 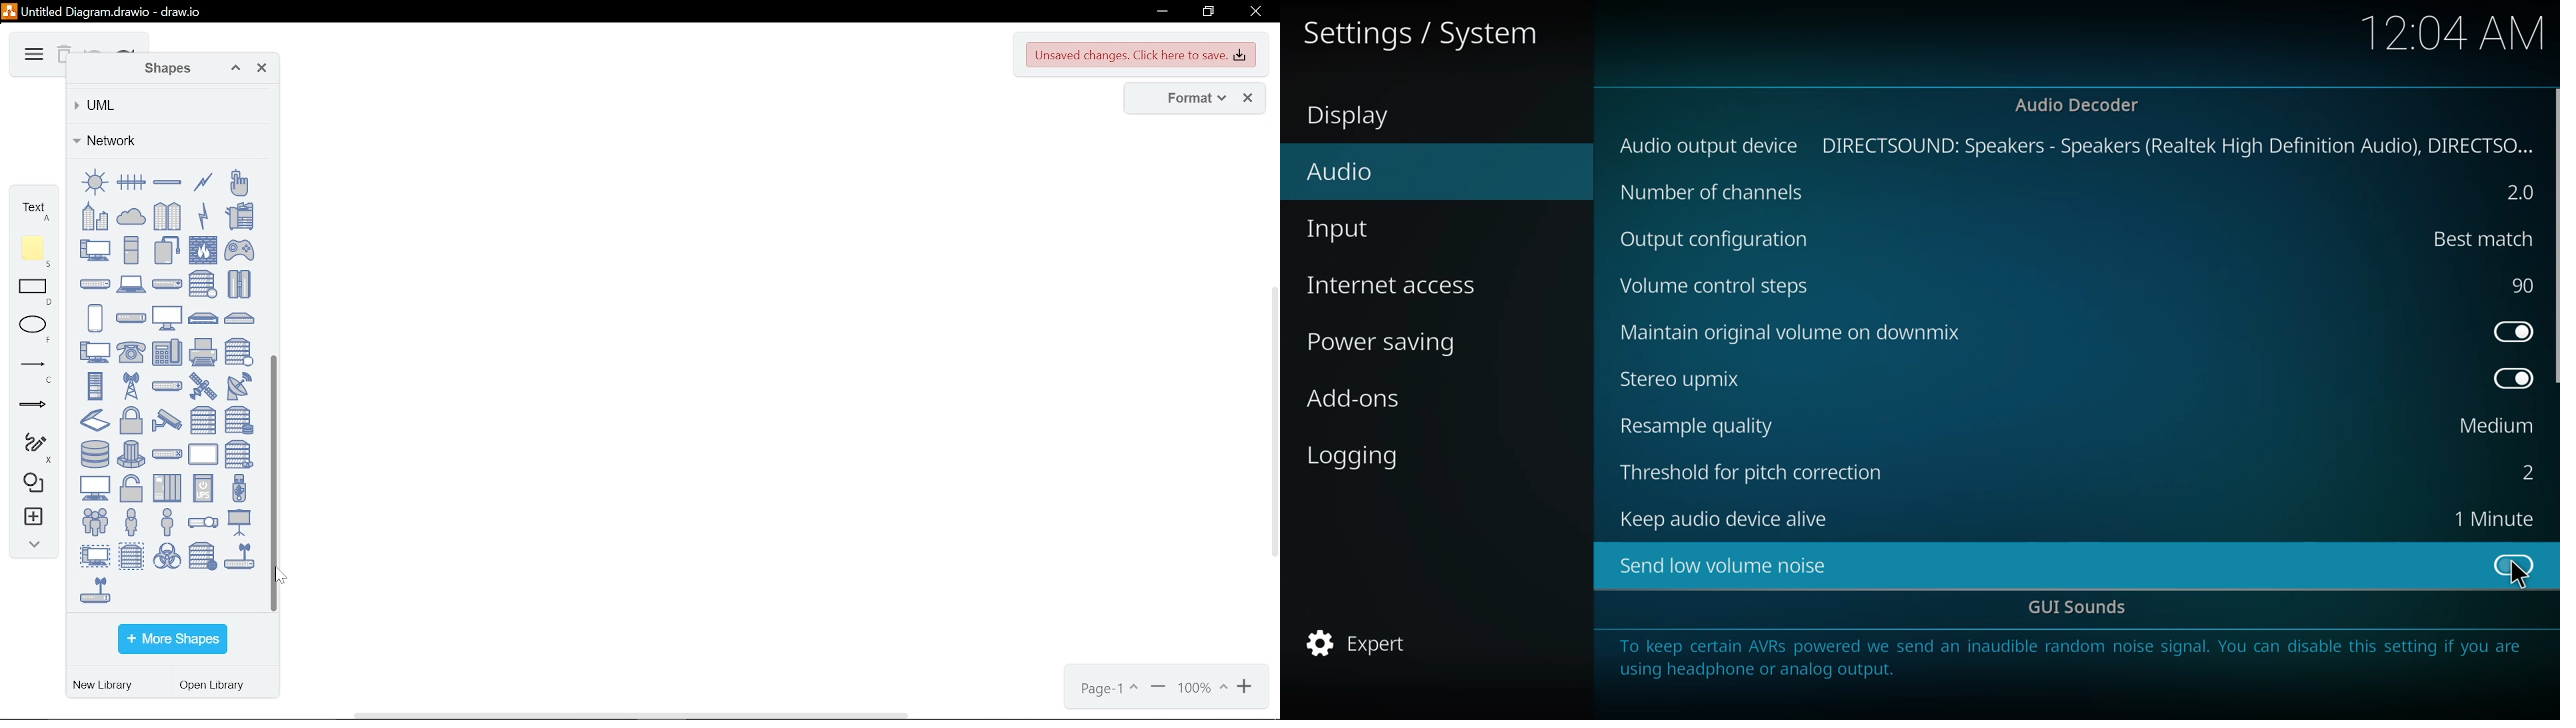 I want to click on text, so click(x=34, y=208).